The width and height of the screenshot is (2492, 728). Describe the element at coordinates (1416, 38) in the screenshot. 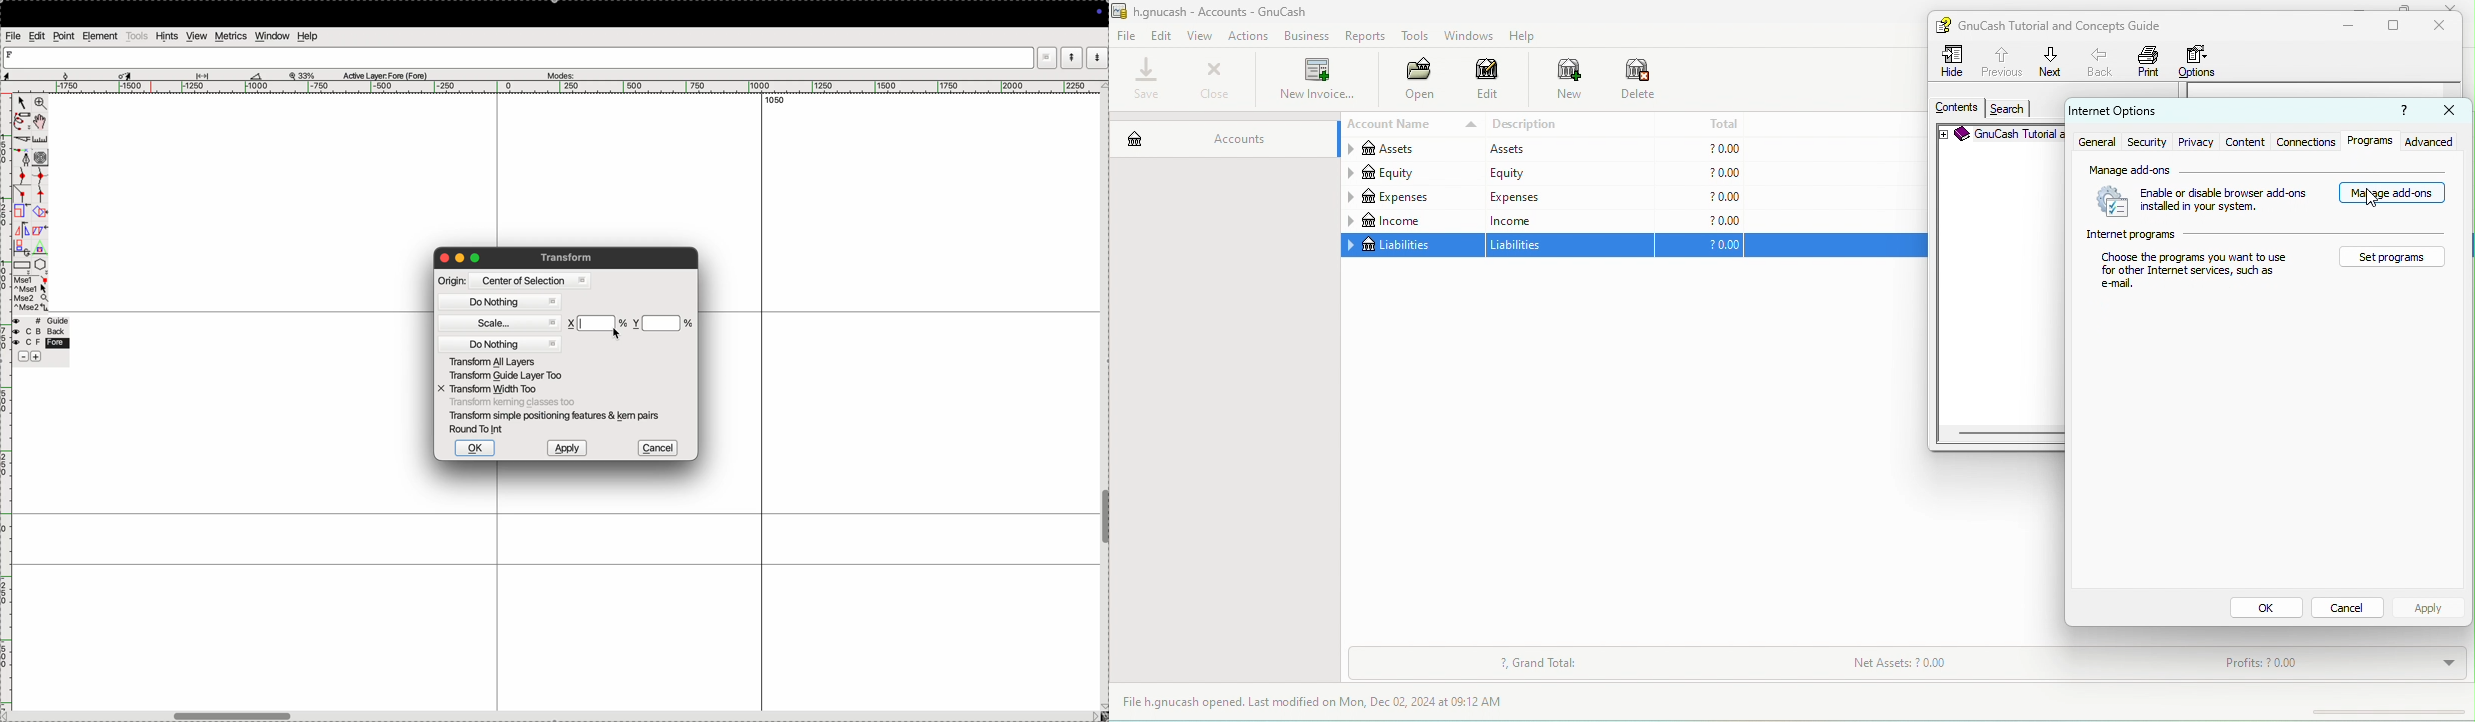

I see `tools` at that location.